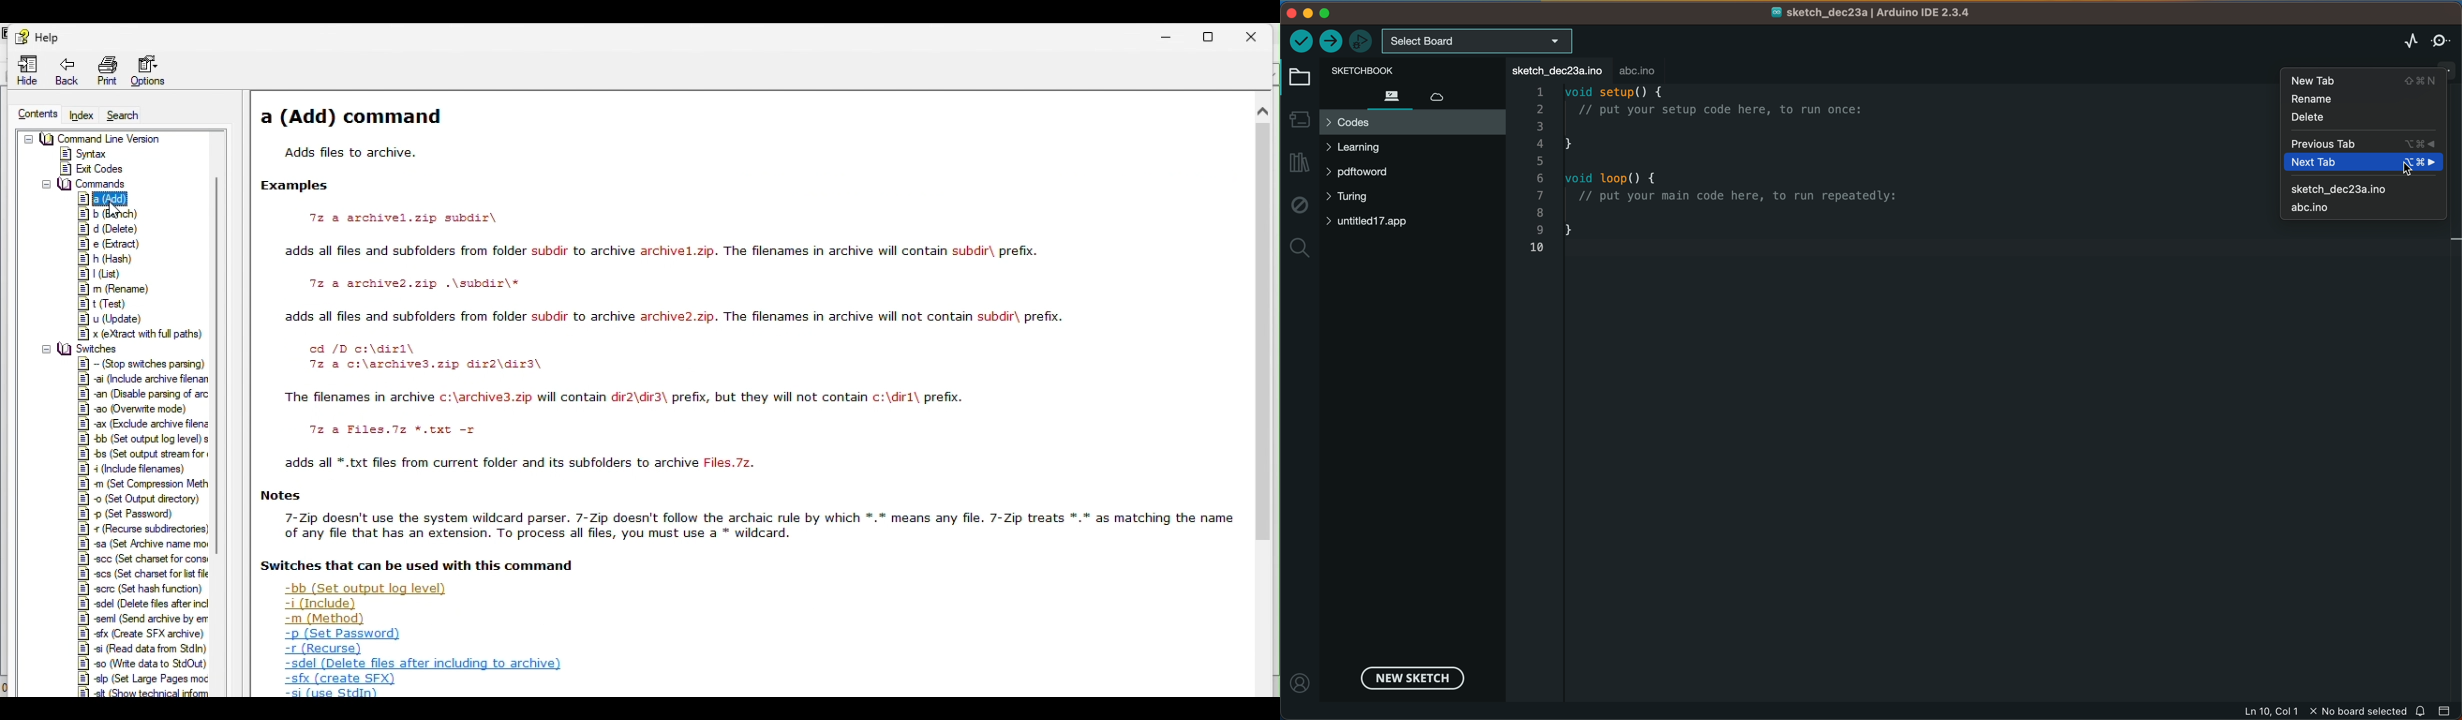 The height and width of the screenshot is (728, 2464). I want to click on exit, so click(91, 168).